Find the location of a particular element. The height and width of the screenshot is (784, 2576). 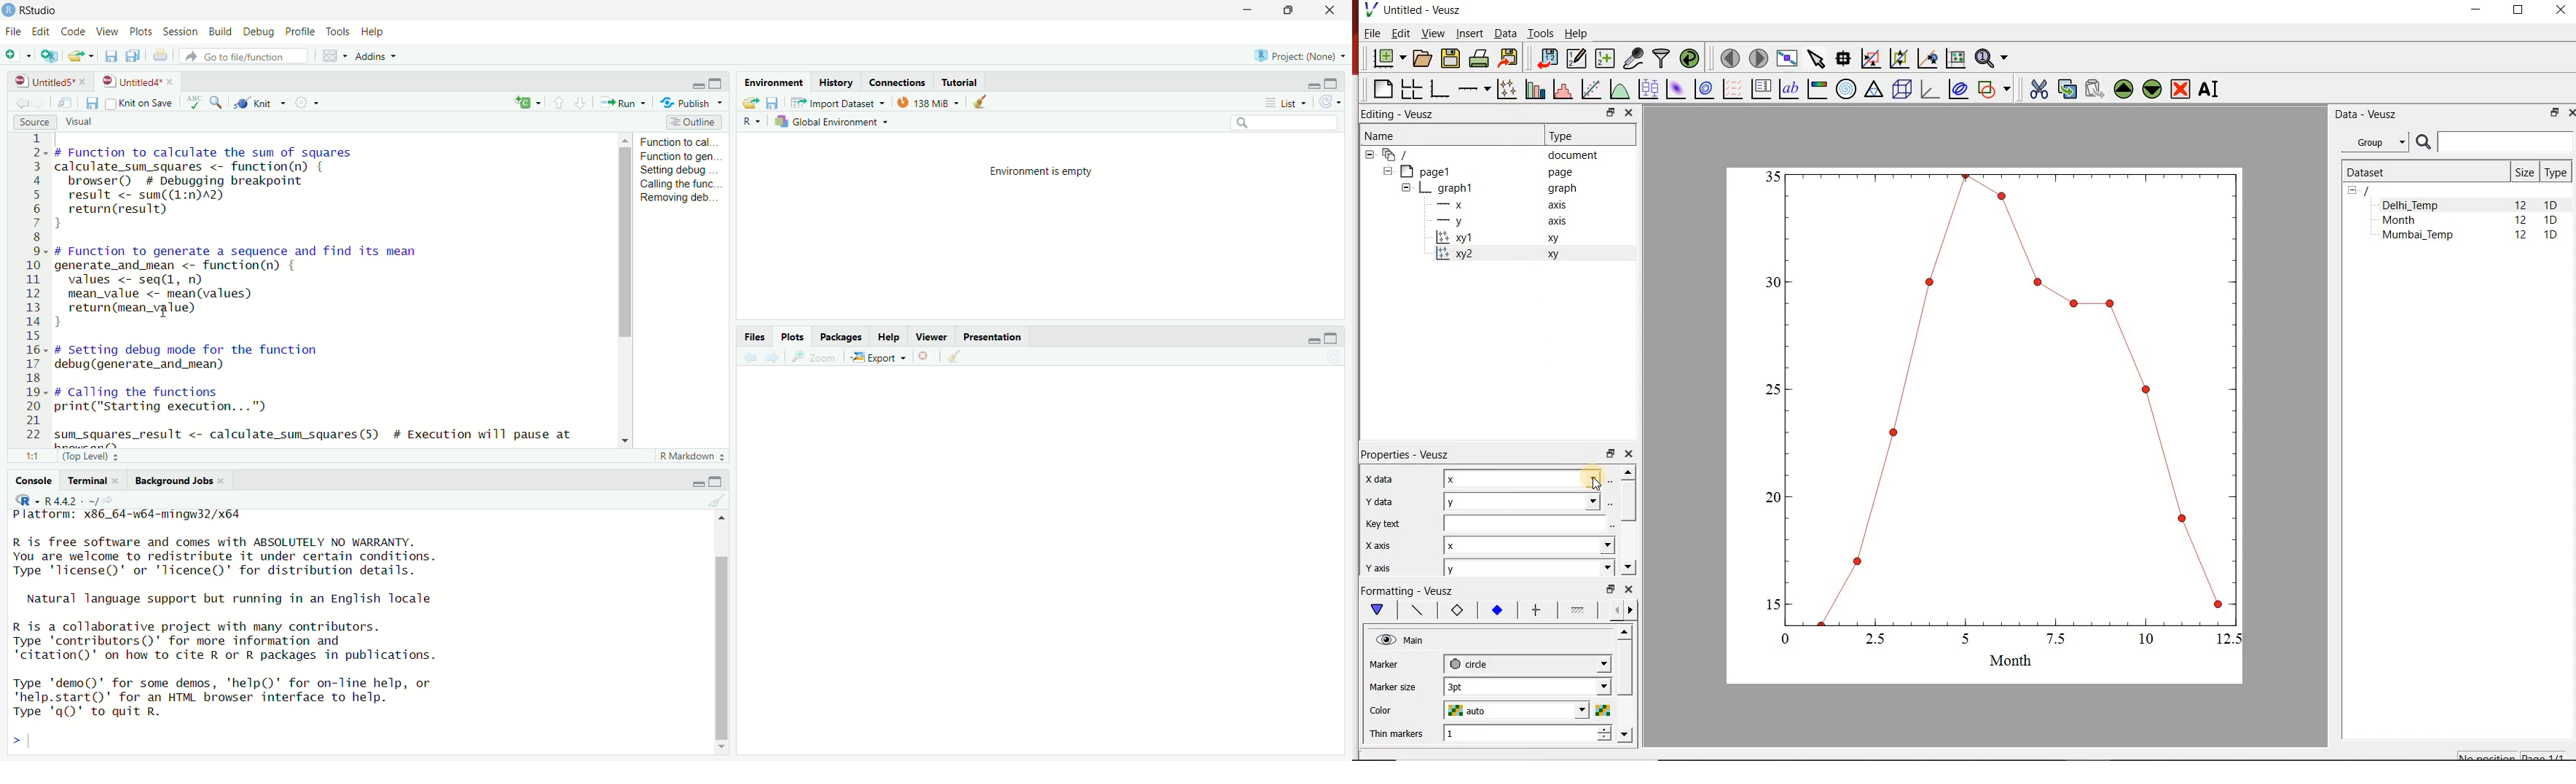

1D is located at coordinates (2551, 205).